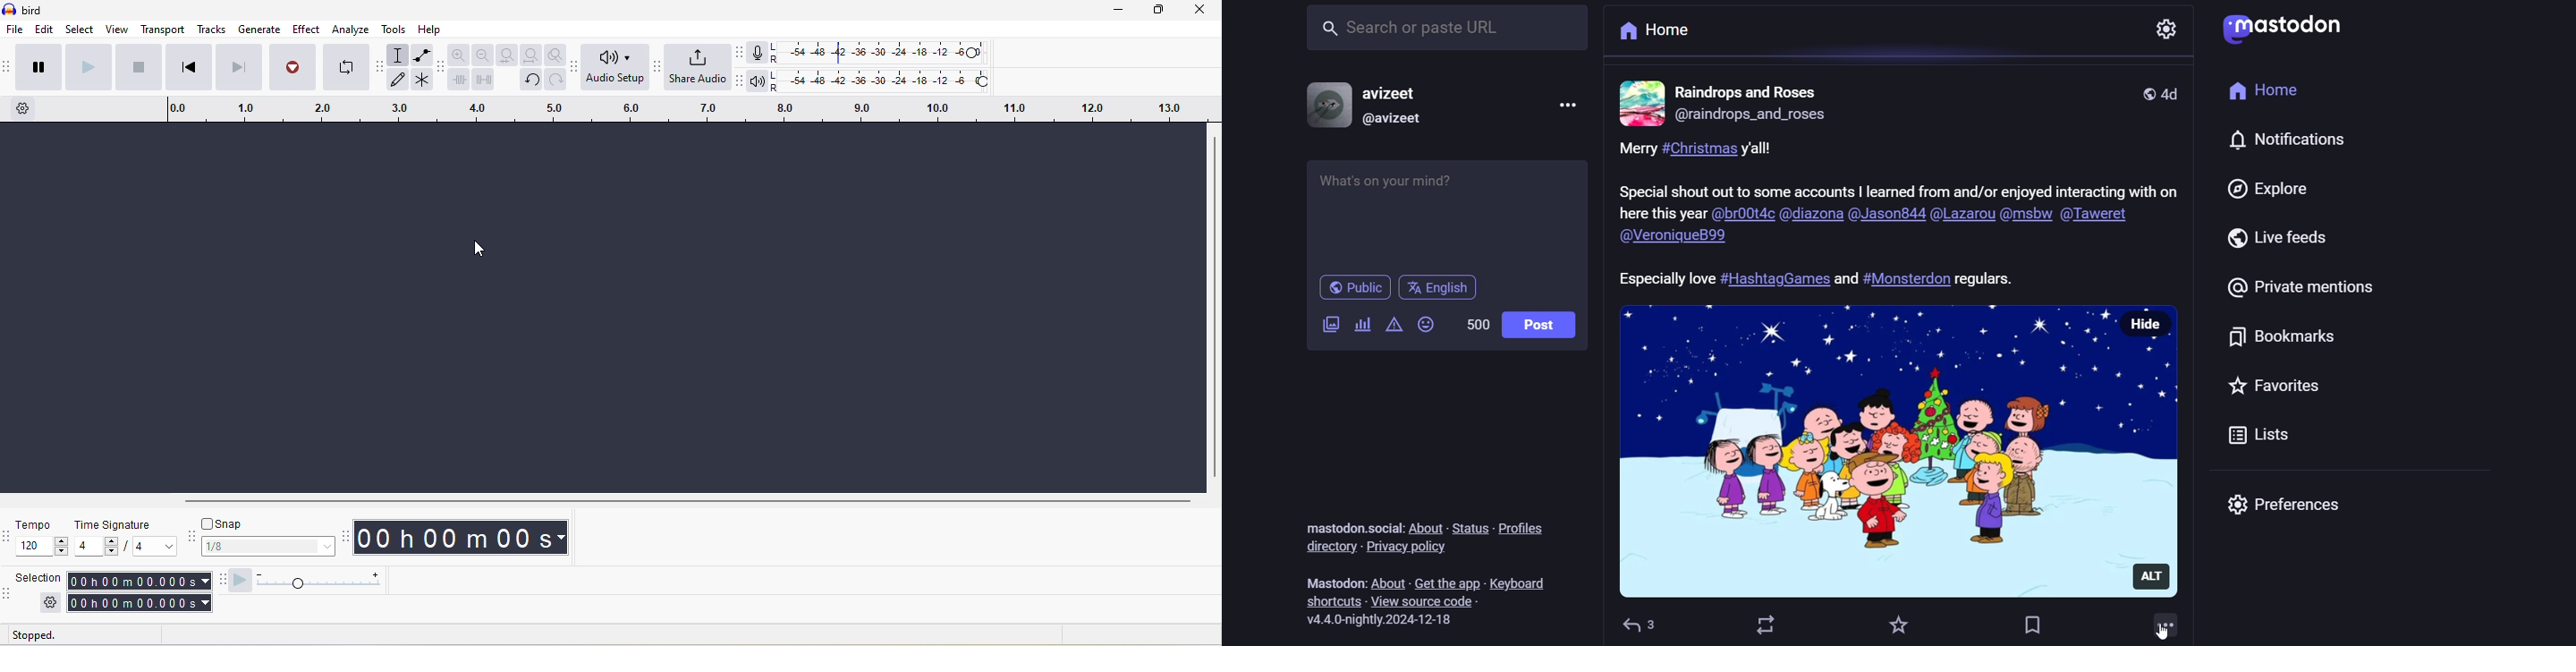 This screenshot has width=2576, height=672. I want to click on menu, so click(1570, 103).